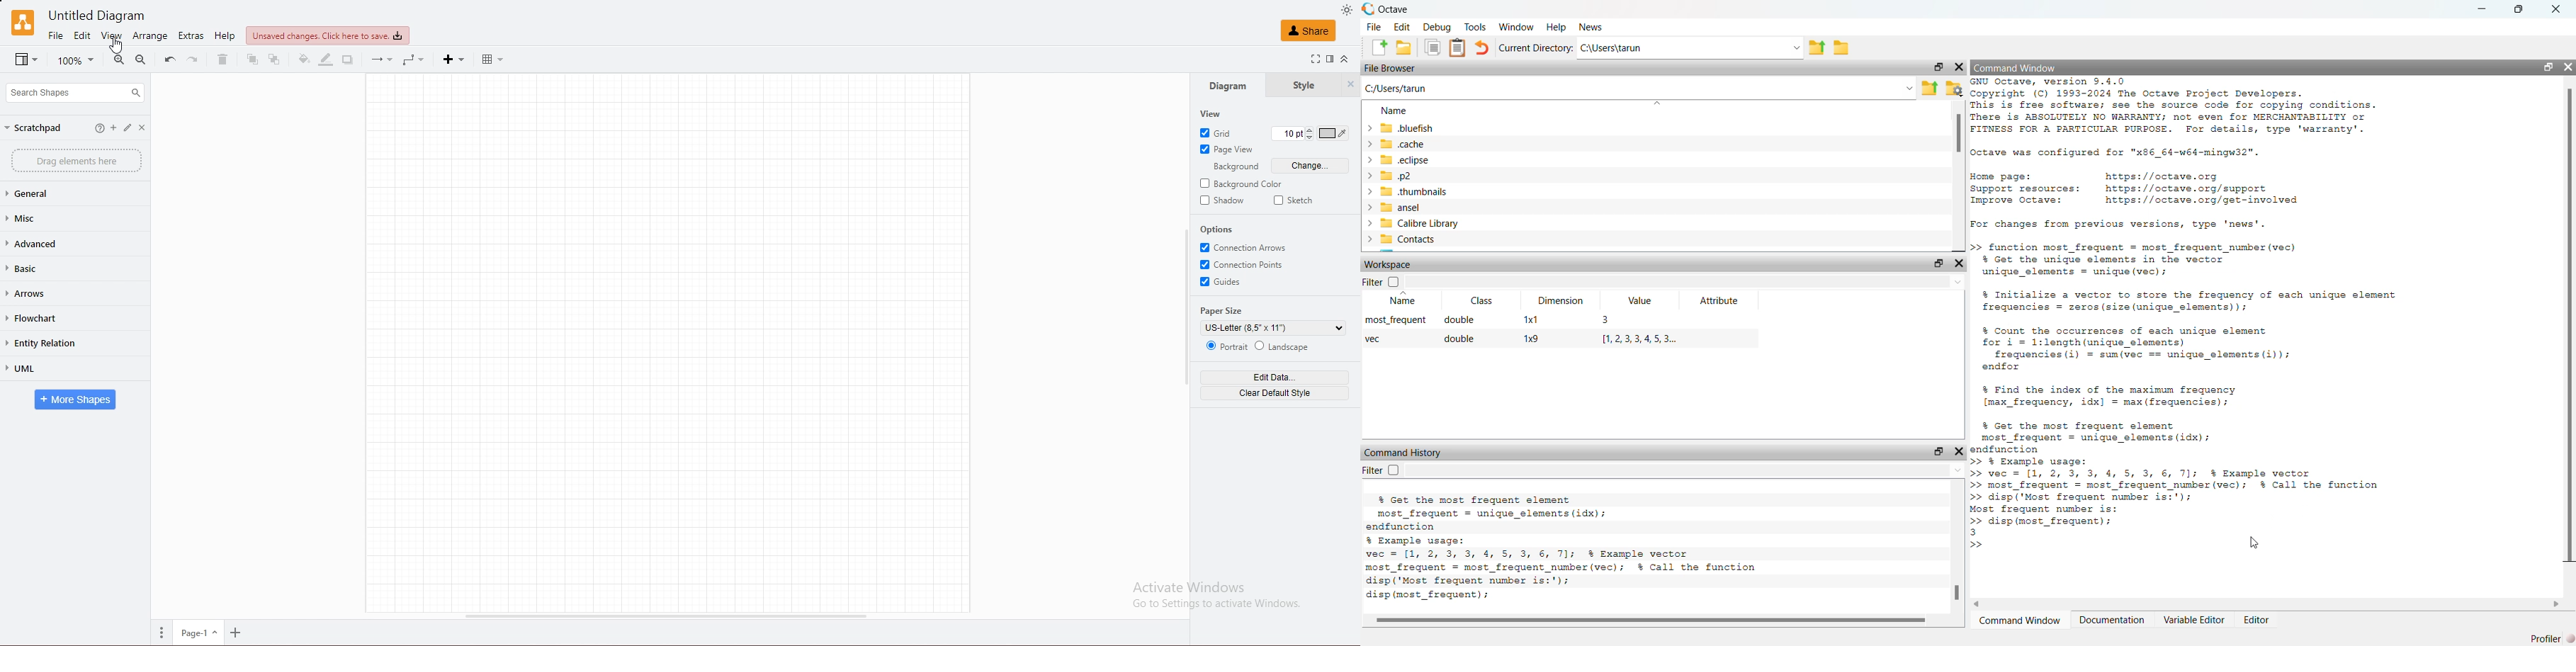 The image size is (2576, 672). I want to click on scroll bar horizontal, so click(667, 616).